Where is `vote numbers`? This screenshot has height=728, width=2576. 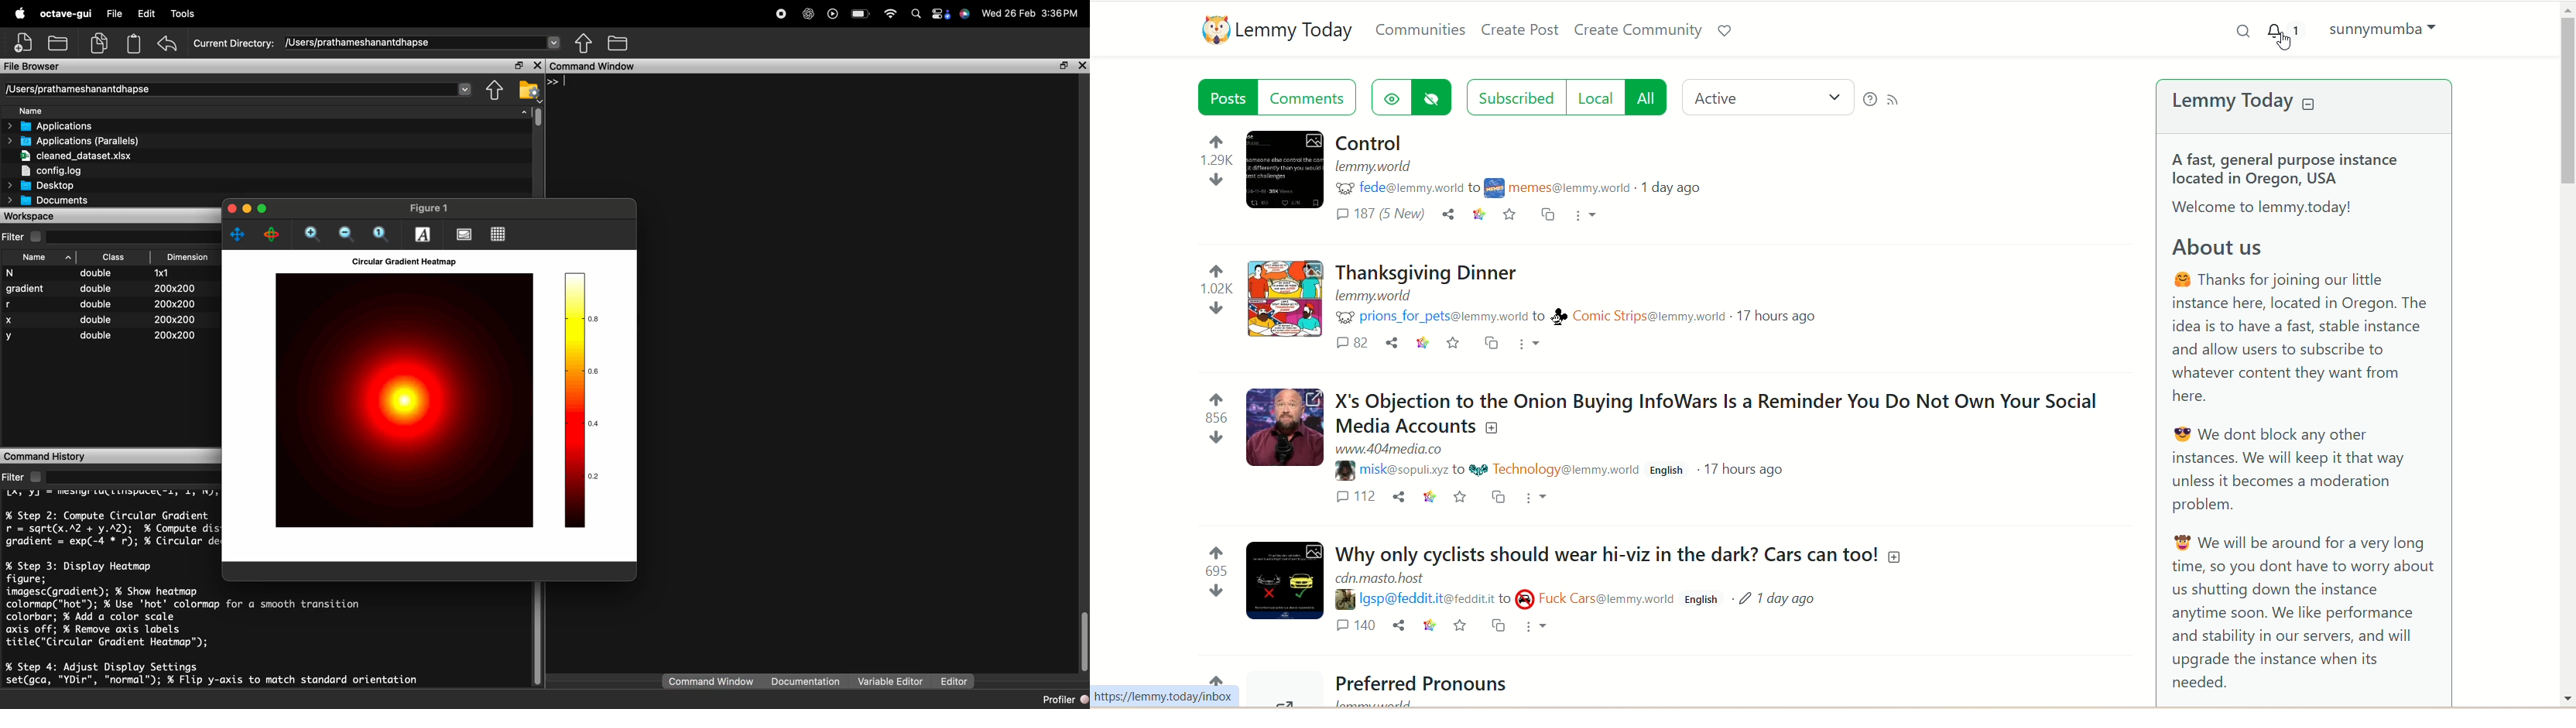
vote numbers is located at coordinates (1207, 421).